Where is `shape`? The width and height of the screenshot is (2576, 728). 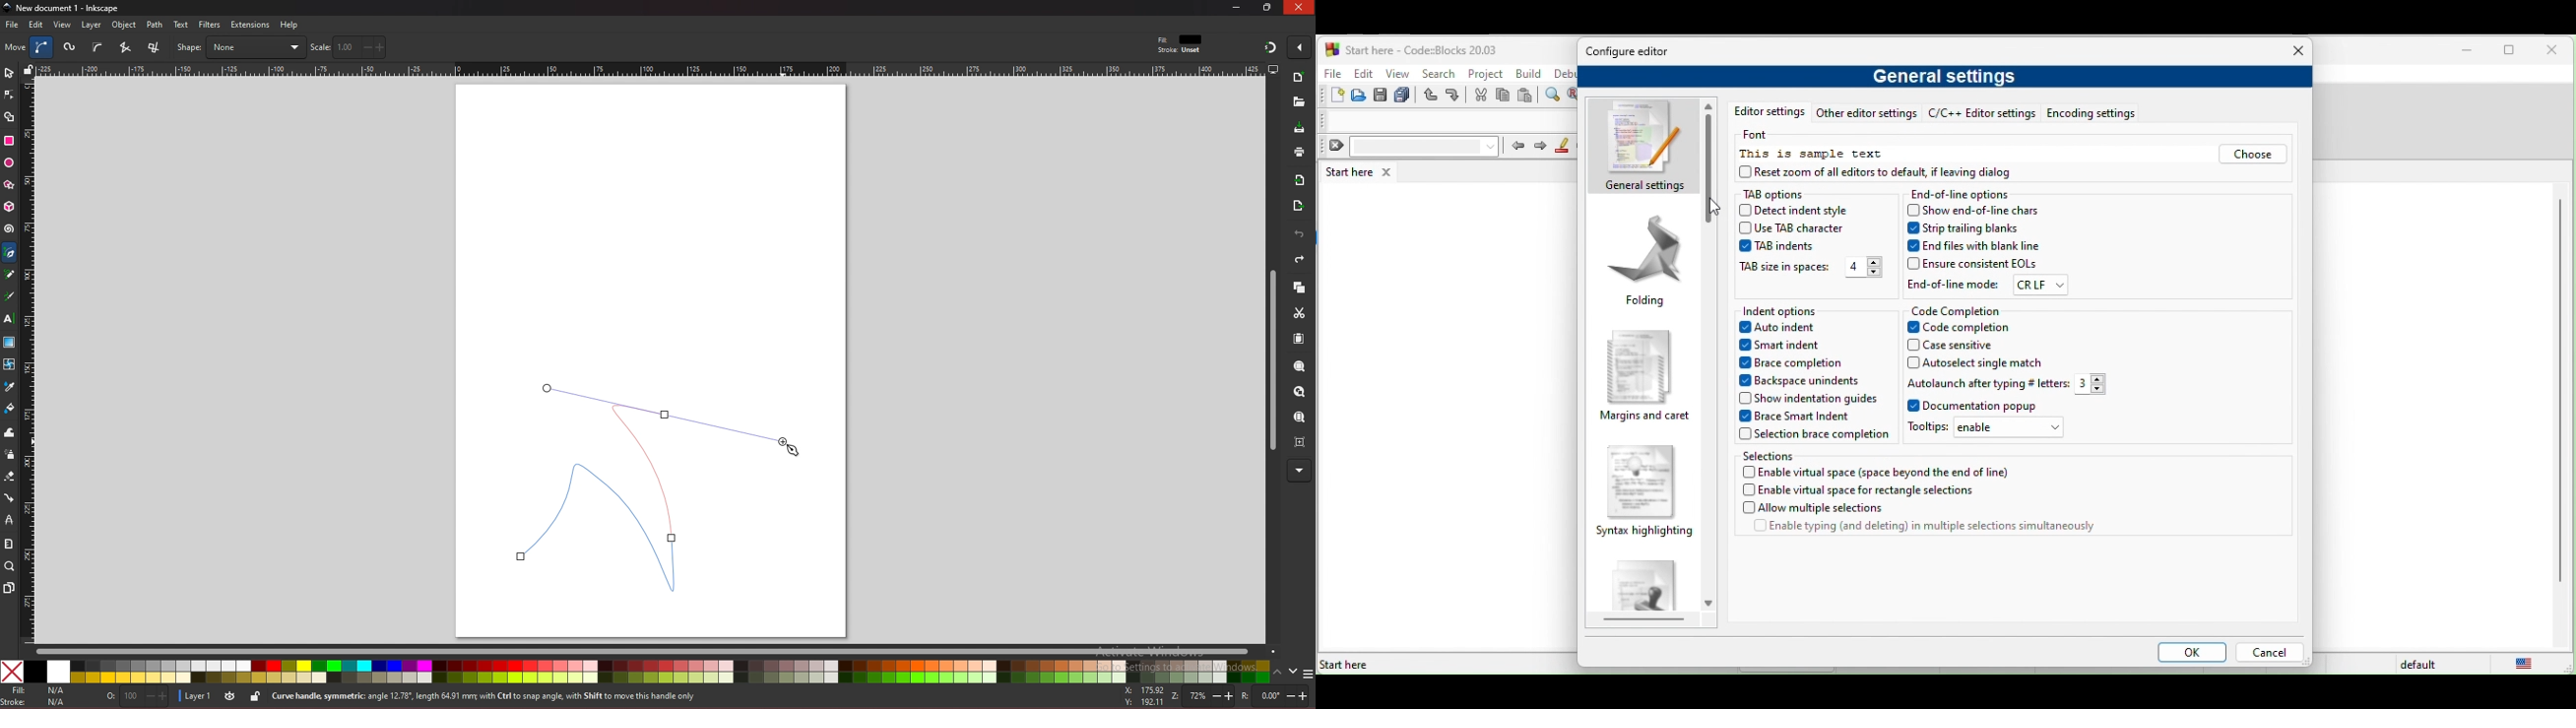 shape is located at coordinates (241, 47).